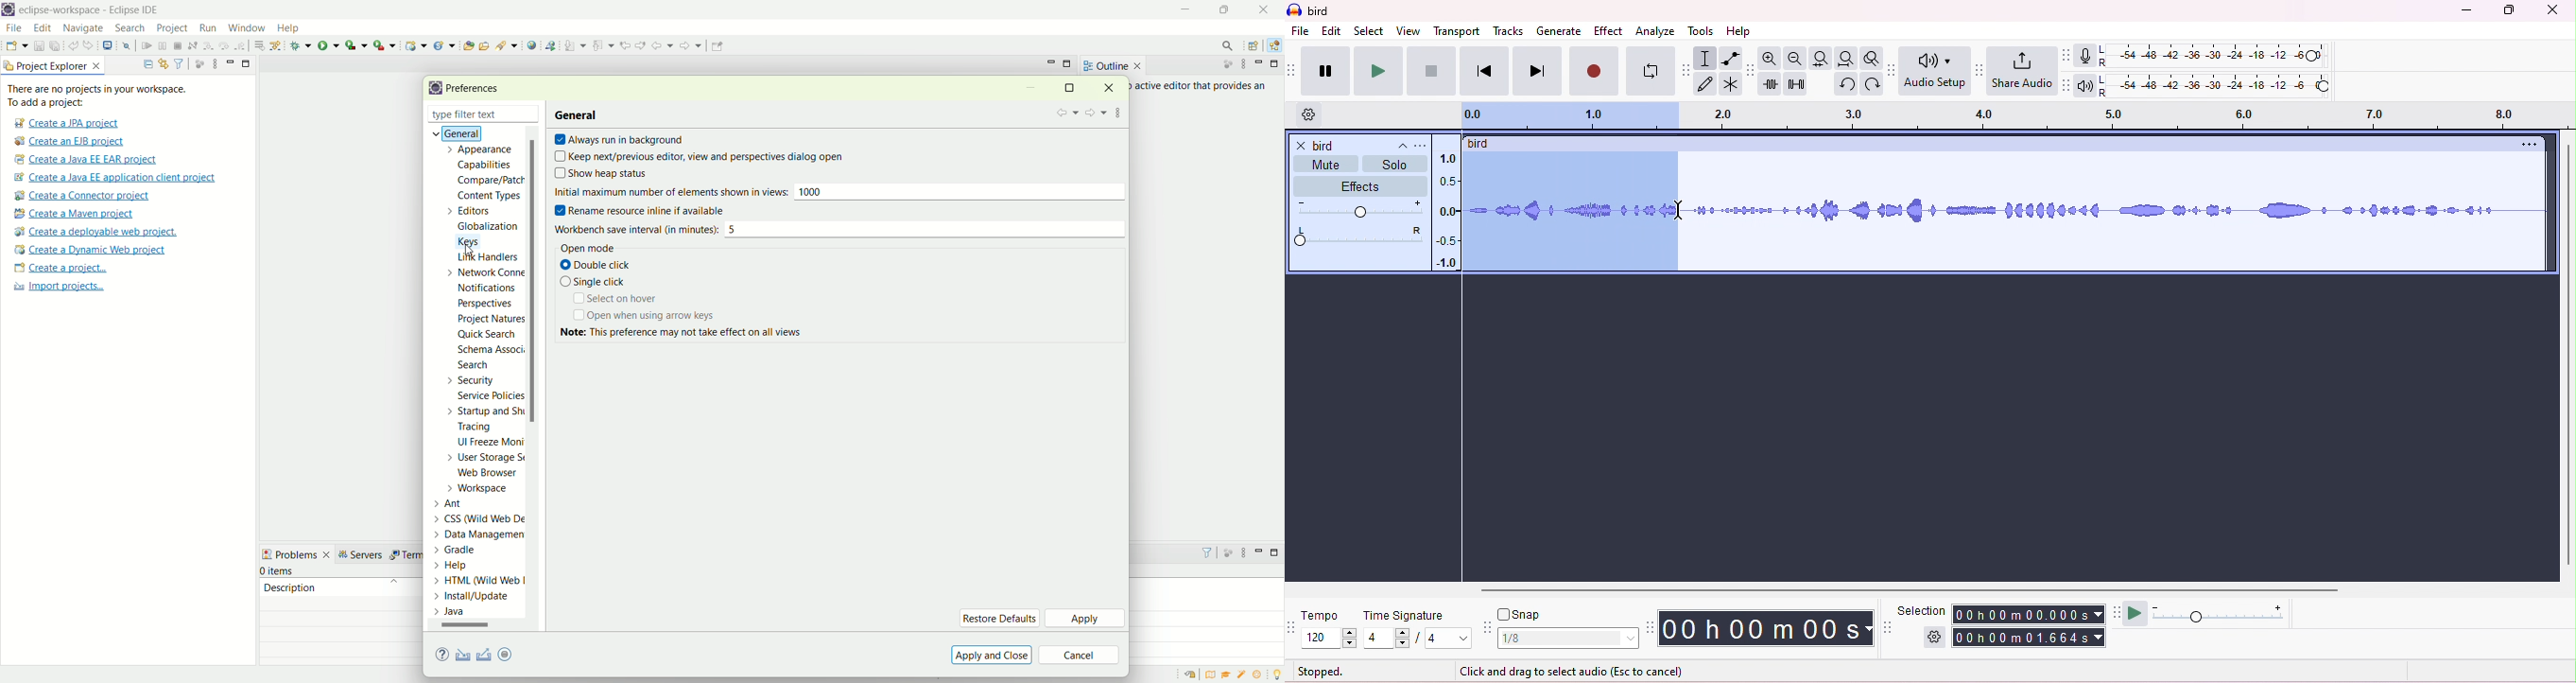 This screenshot has width=2576, height=700. What do you see at coordinates (468, 45) in the screenshot?
I see `open type` at bounding box center [468, 45].